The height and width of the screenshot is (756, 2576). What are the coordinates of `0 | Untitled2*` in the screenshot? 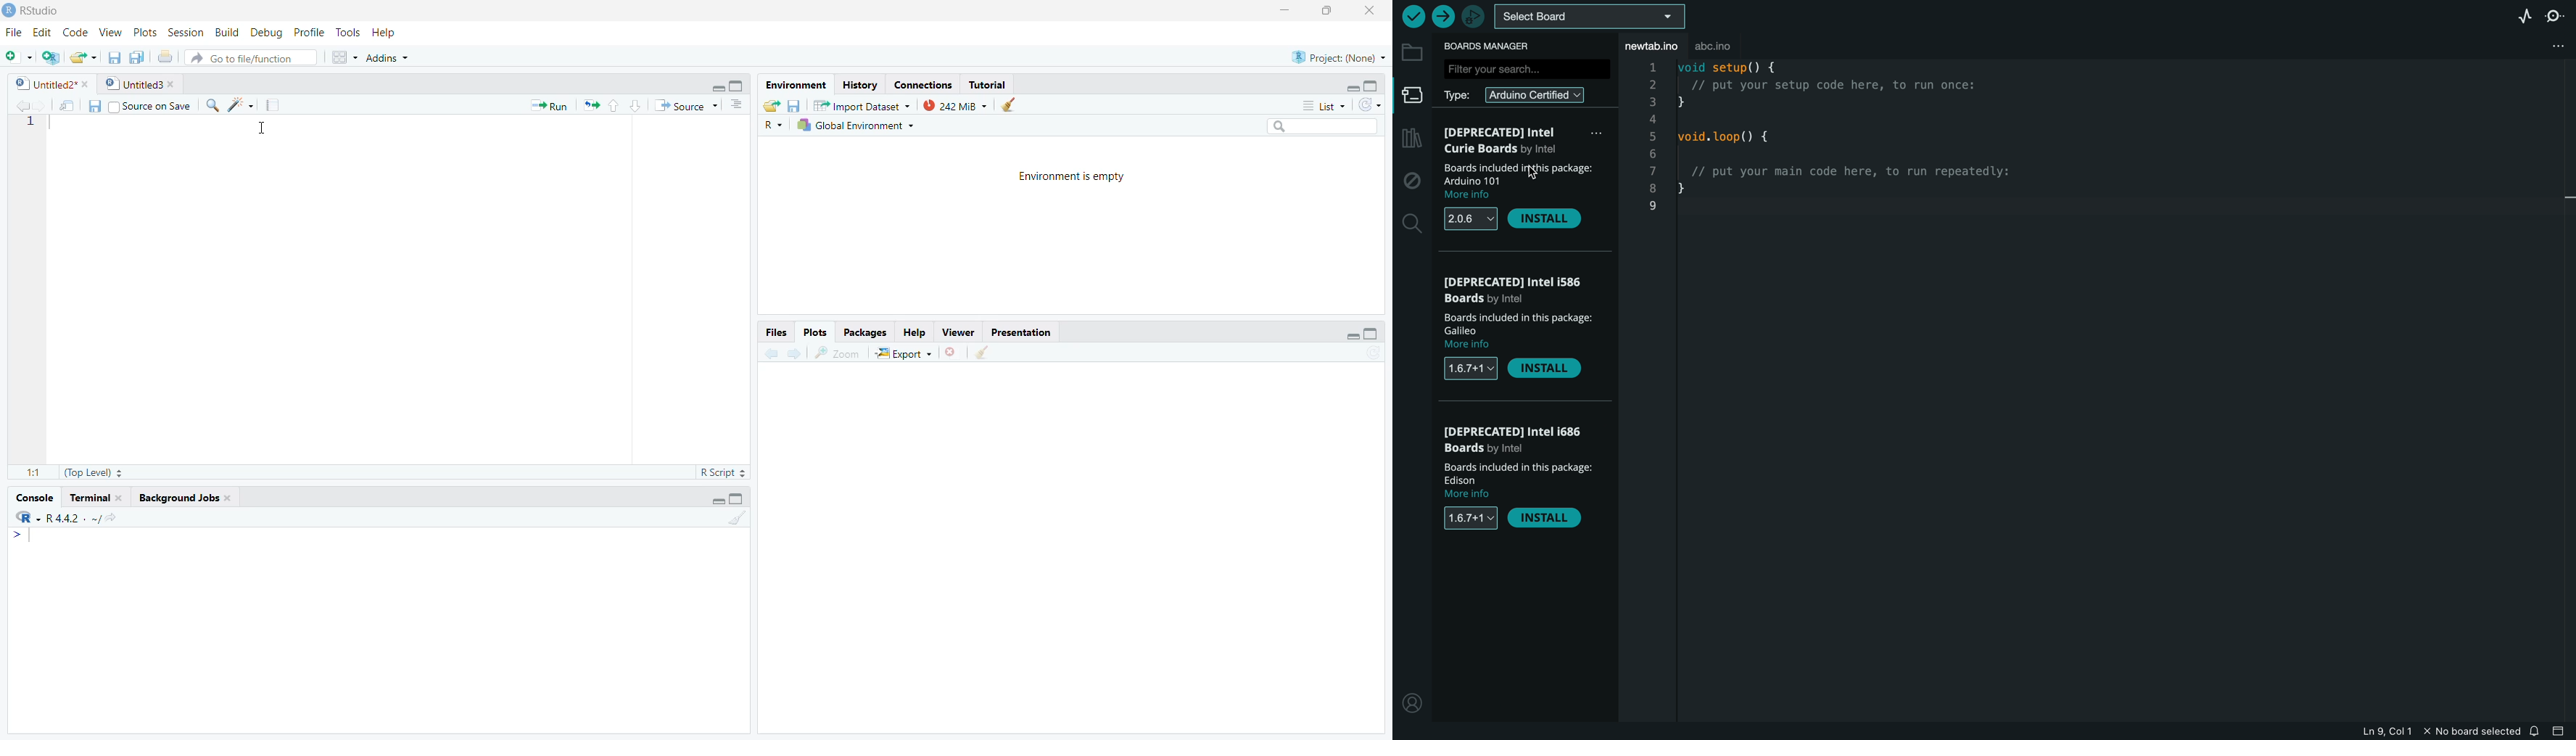 It's located at (50, 84).